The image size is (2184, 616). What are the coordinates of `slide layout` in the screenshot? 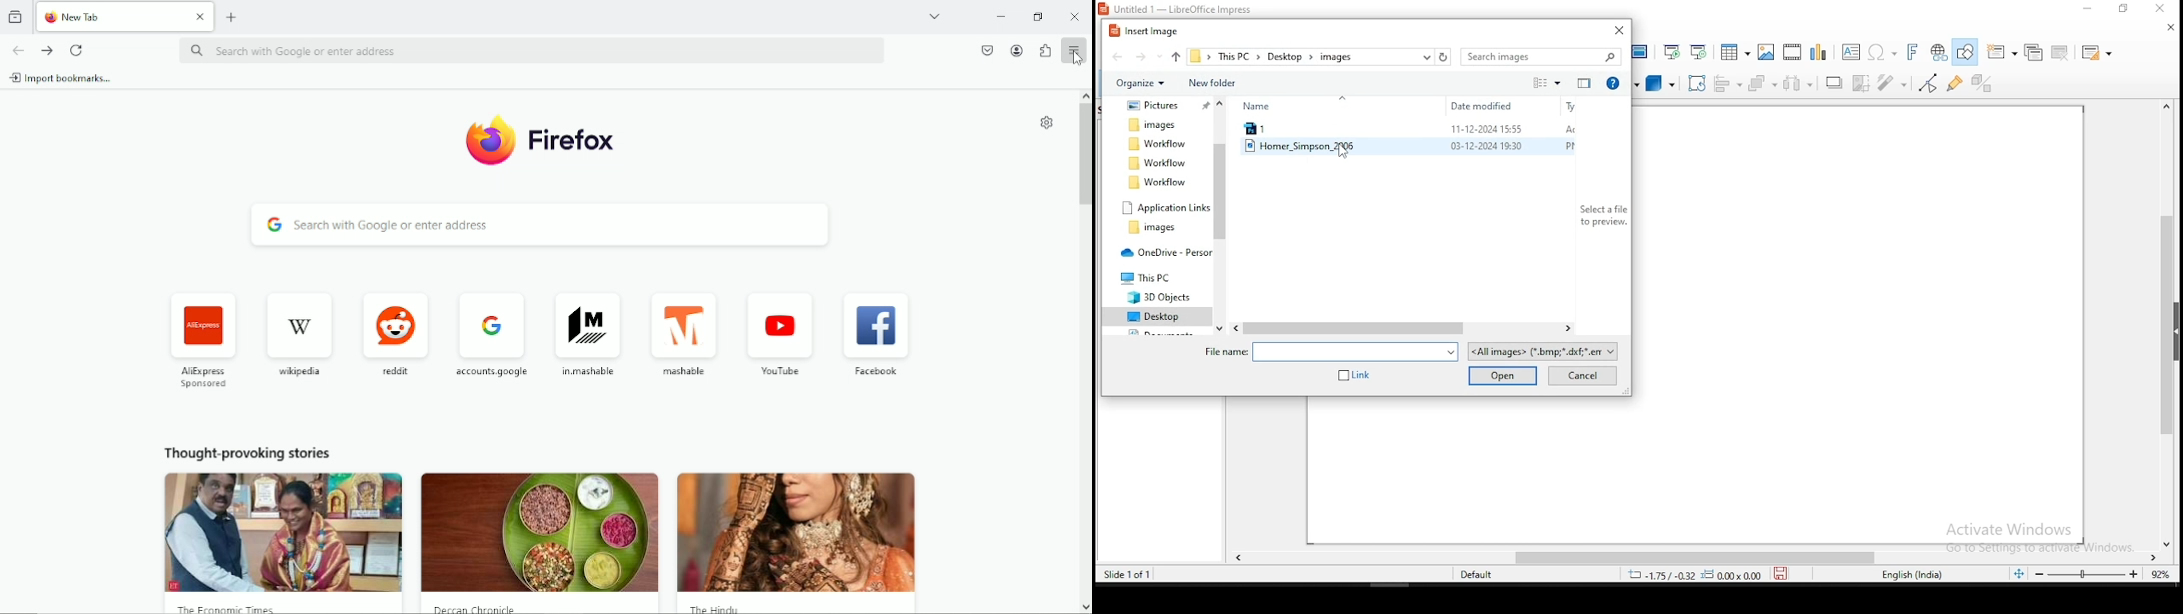 It's located at (2101, 54).